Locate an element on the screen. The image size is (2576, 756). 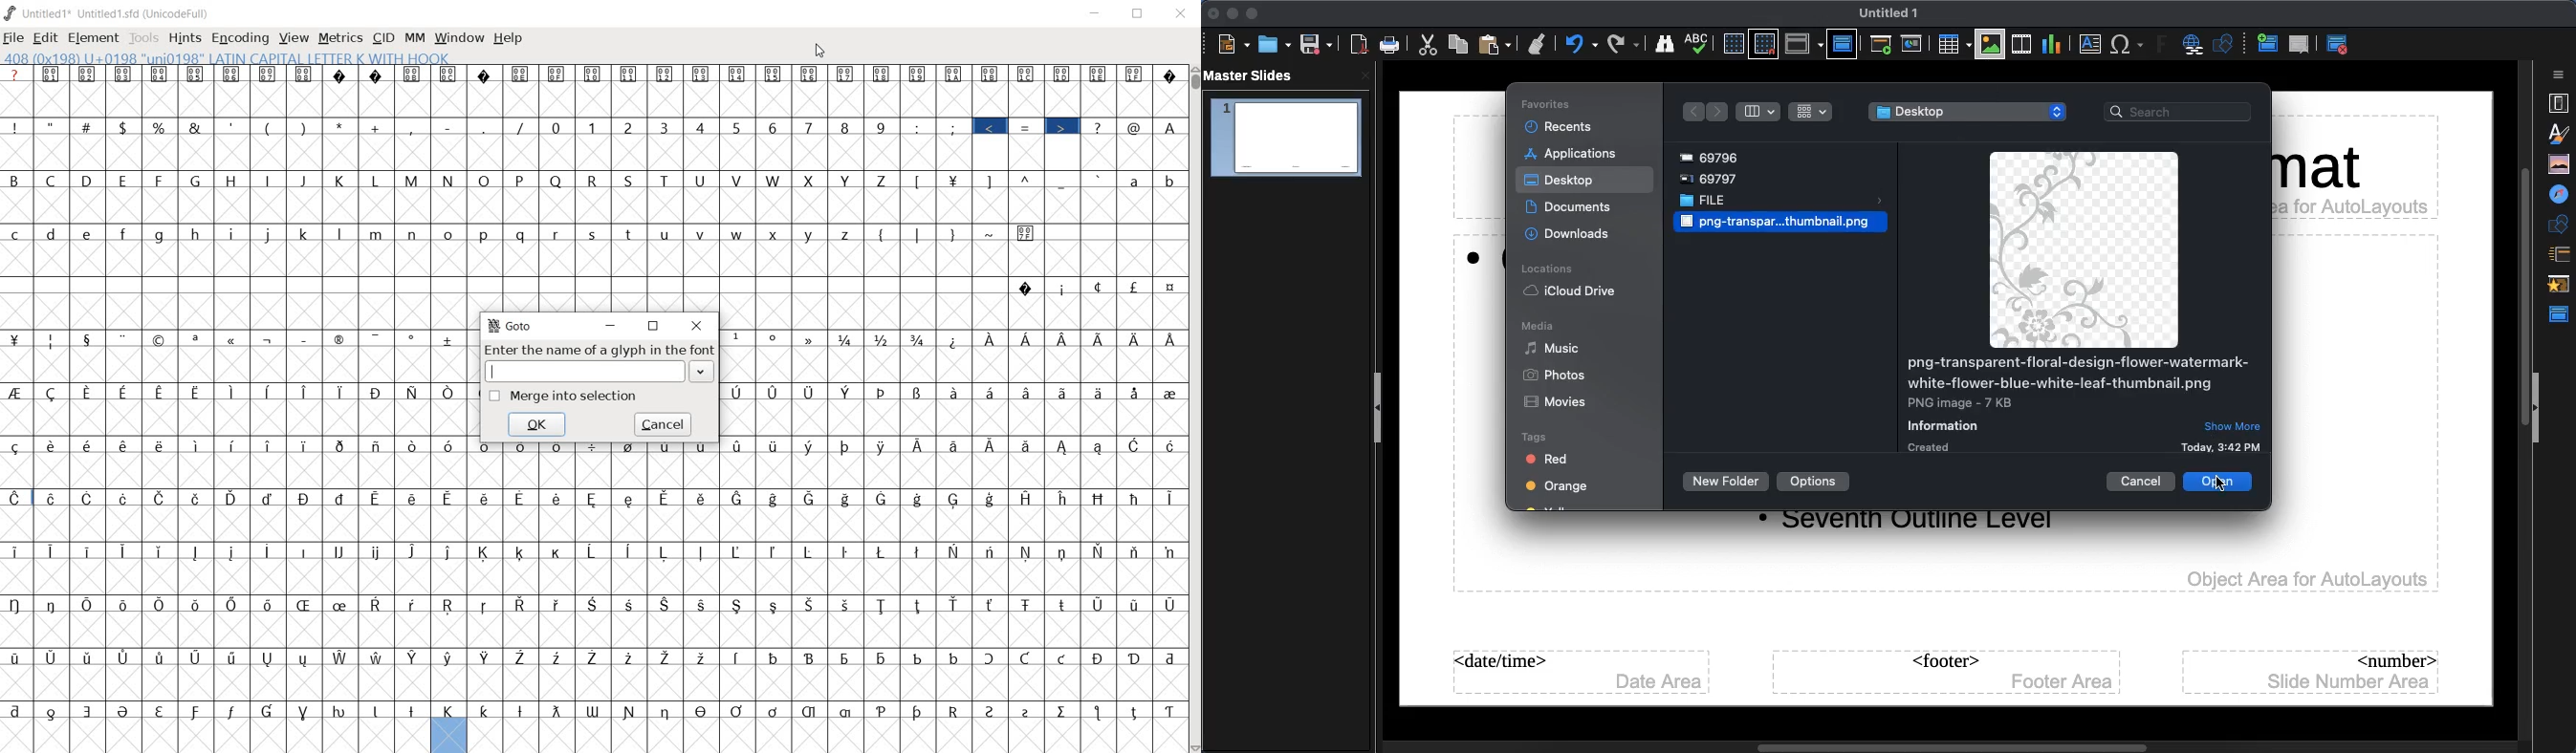
edited glyph is located at coordinates (826, 735).